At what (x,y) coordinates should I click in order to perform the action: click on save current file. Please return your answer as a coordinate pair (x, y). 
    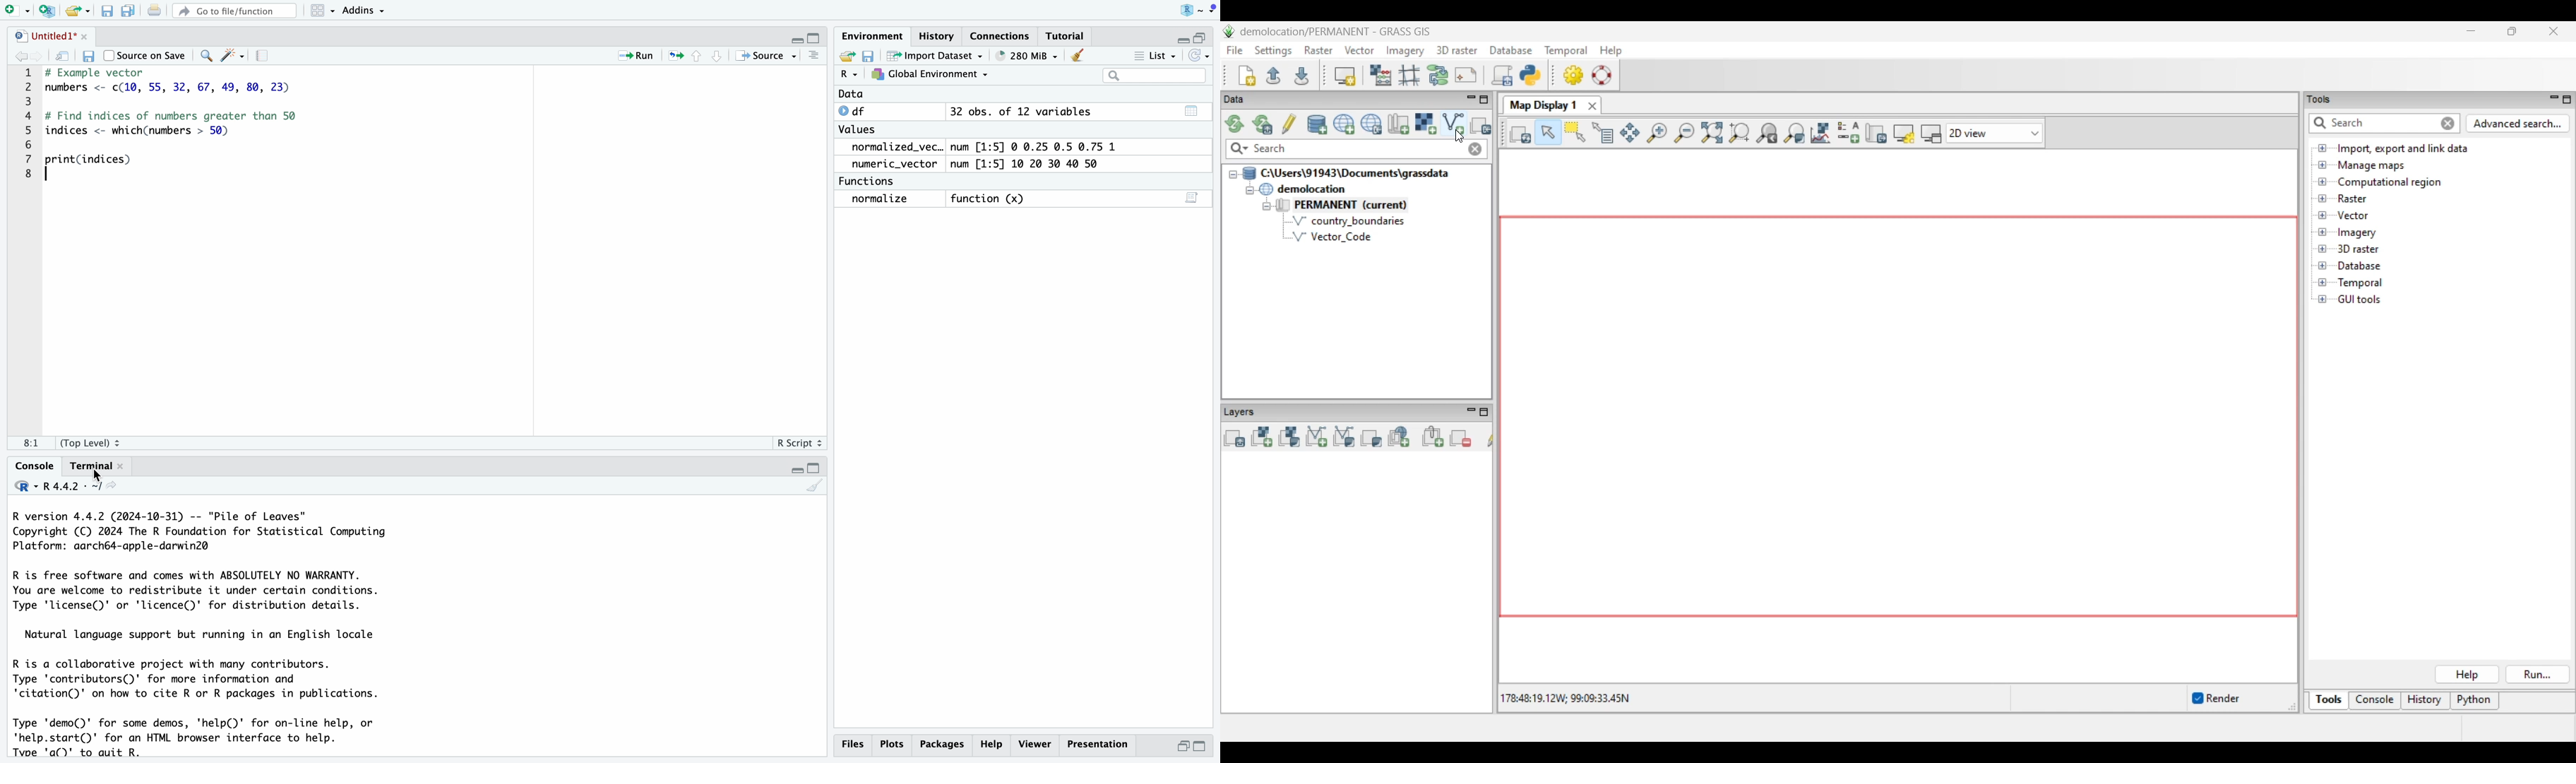
    Looking at the image, I should click on (105, 10).